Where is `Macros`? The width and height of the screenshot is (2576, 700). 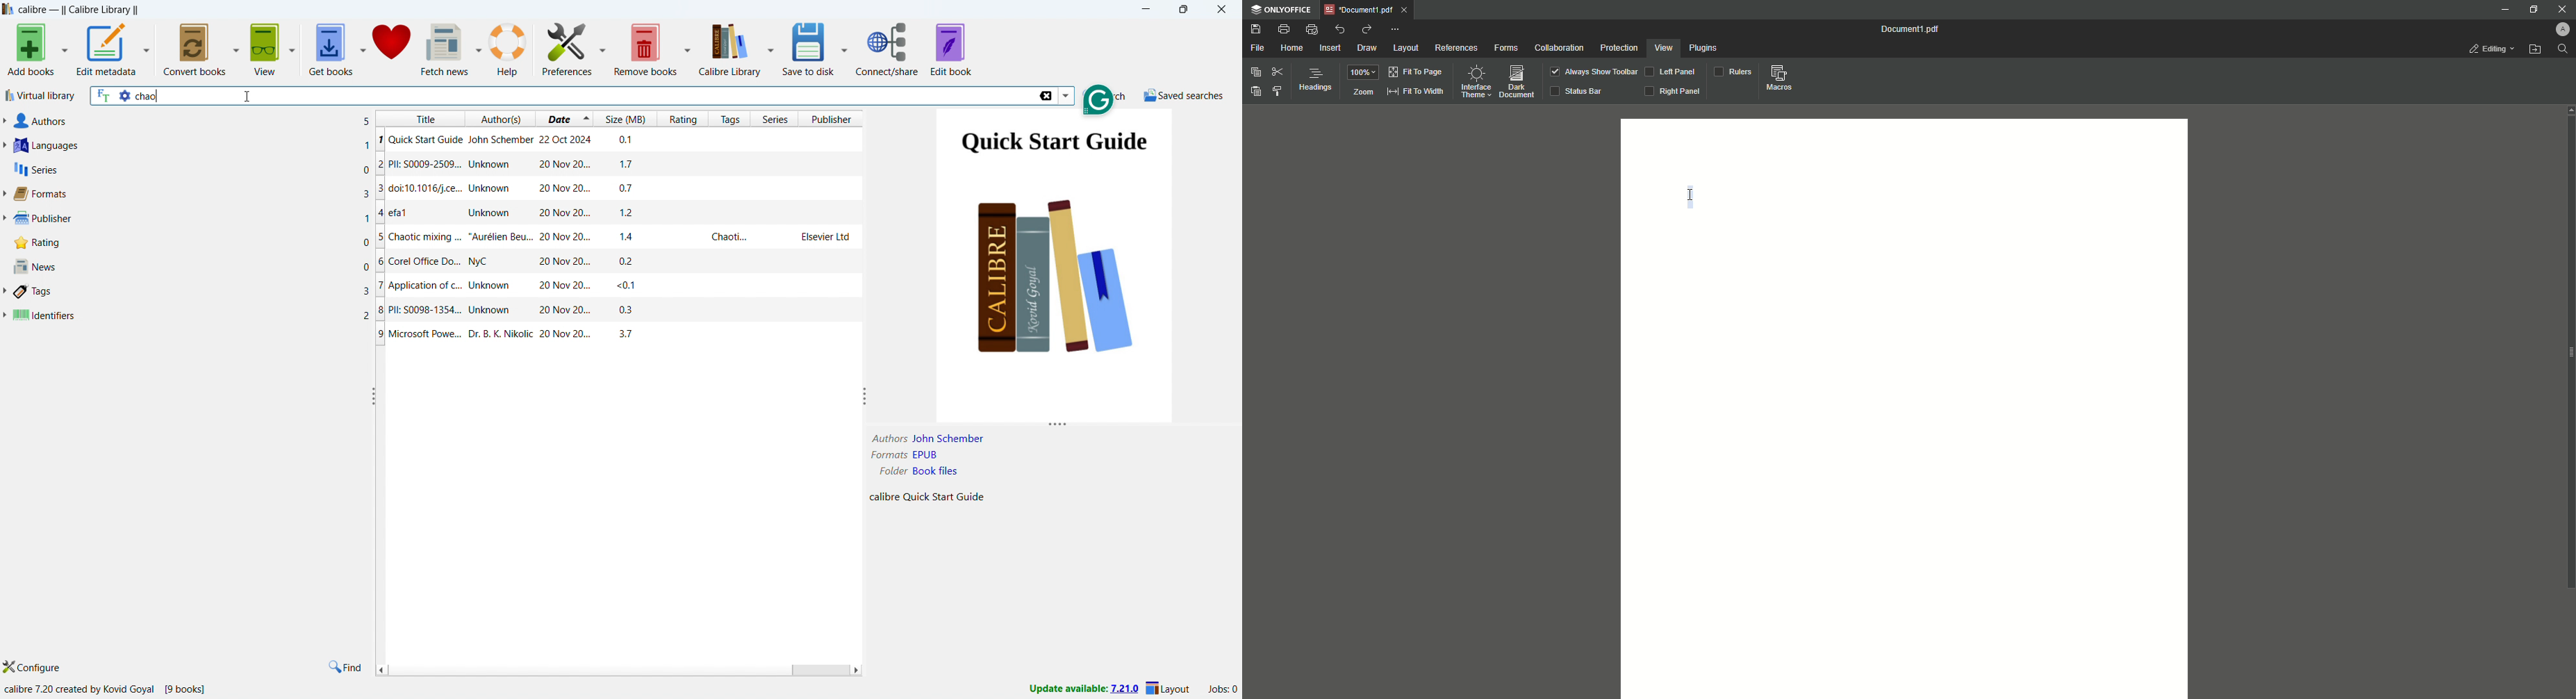
Macros is located at coordinates (1776, 77).